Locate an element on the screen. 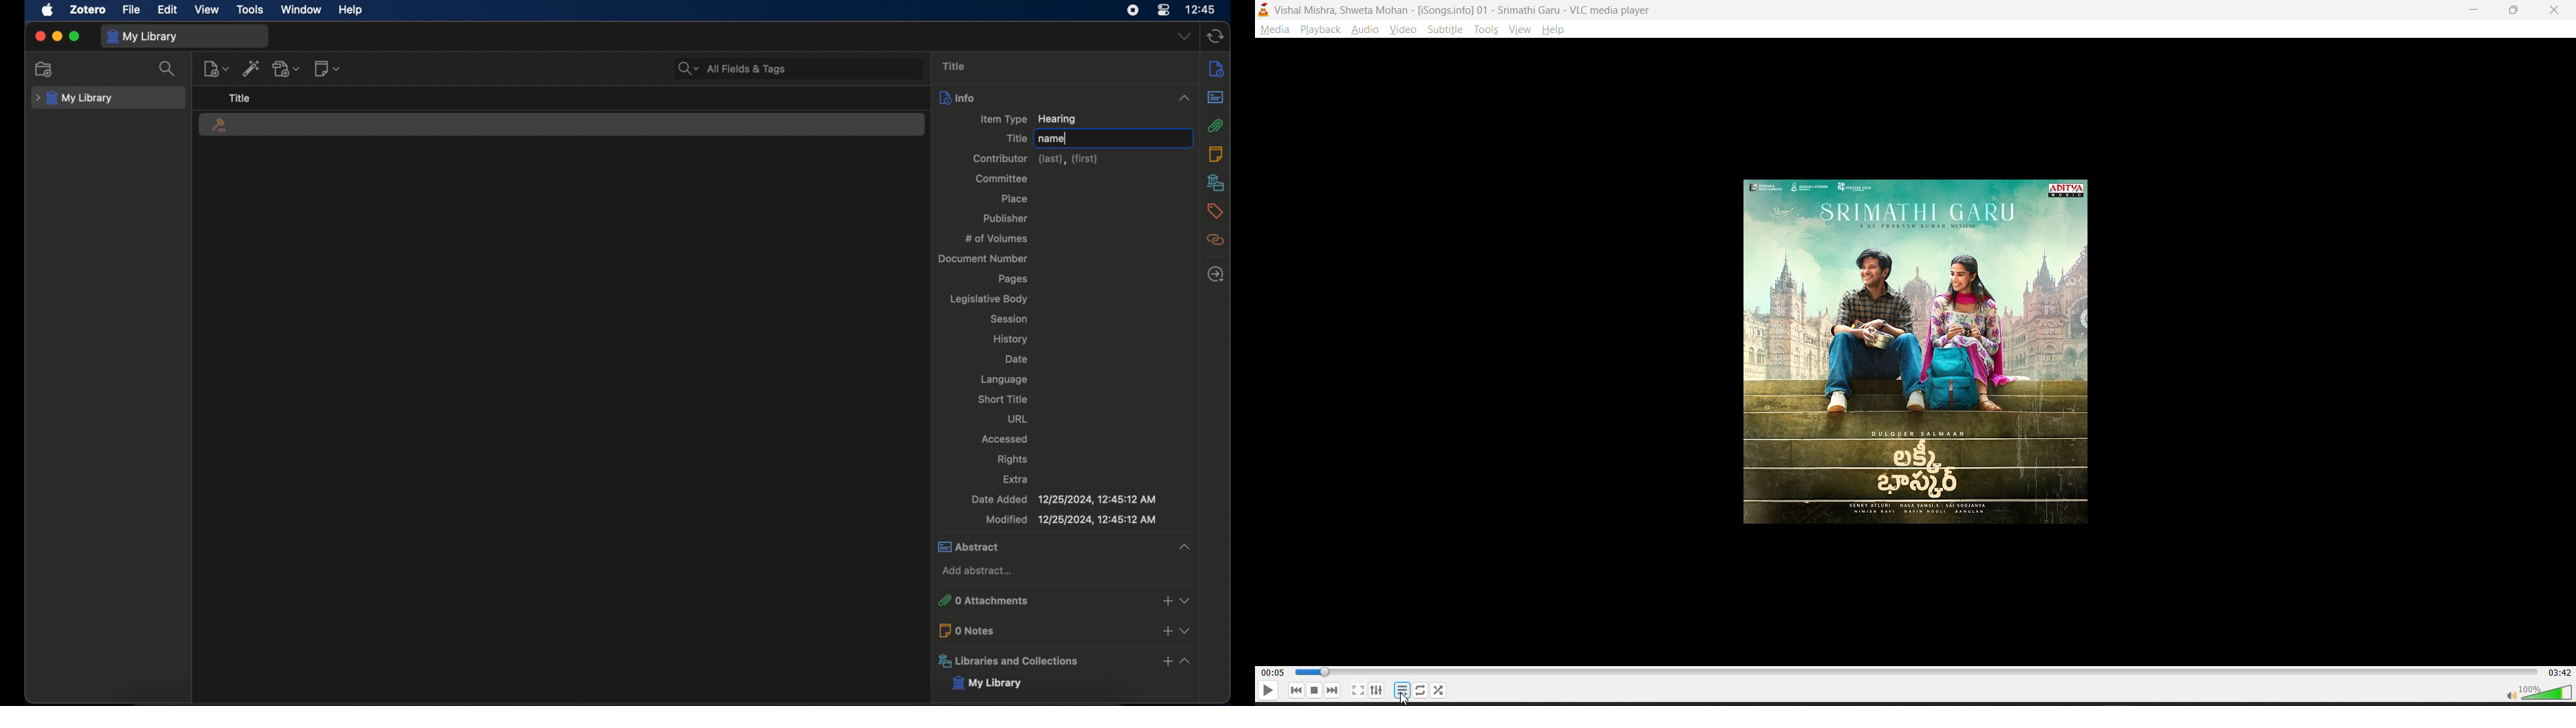 Image resolution: width=2576 pixels, height=728 pixels. zotero is located at coordinates (88, 10).